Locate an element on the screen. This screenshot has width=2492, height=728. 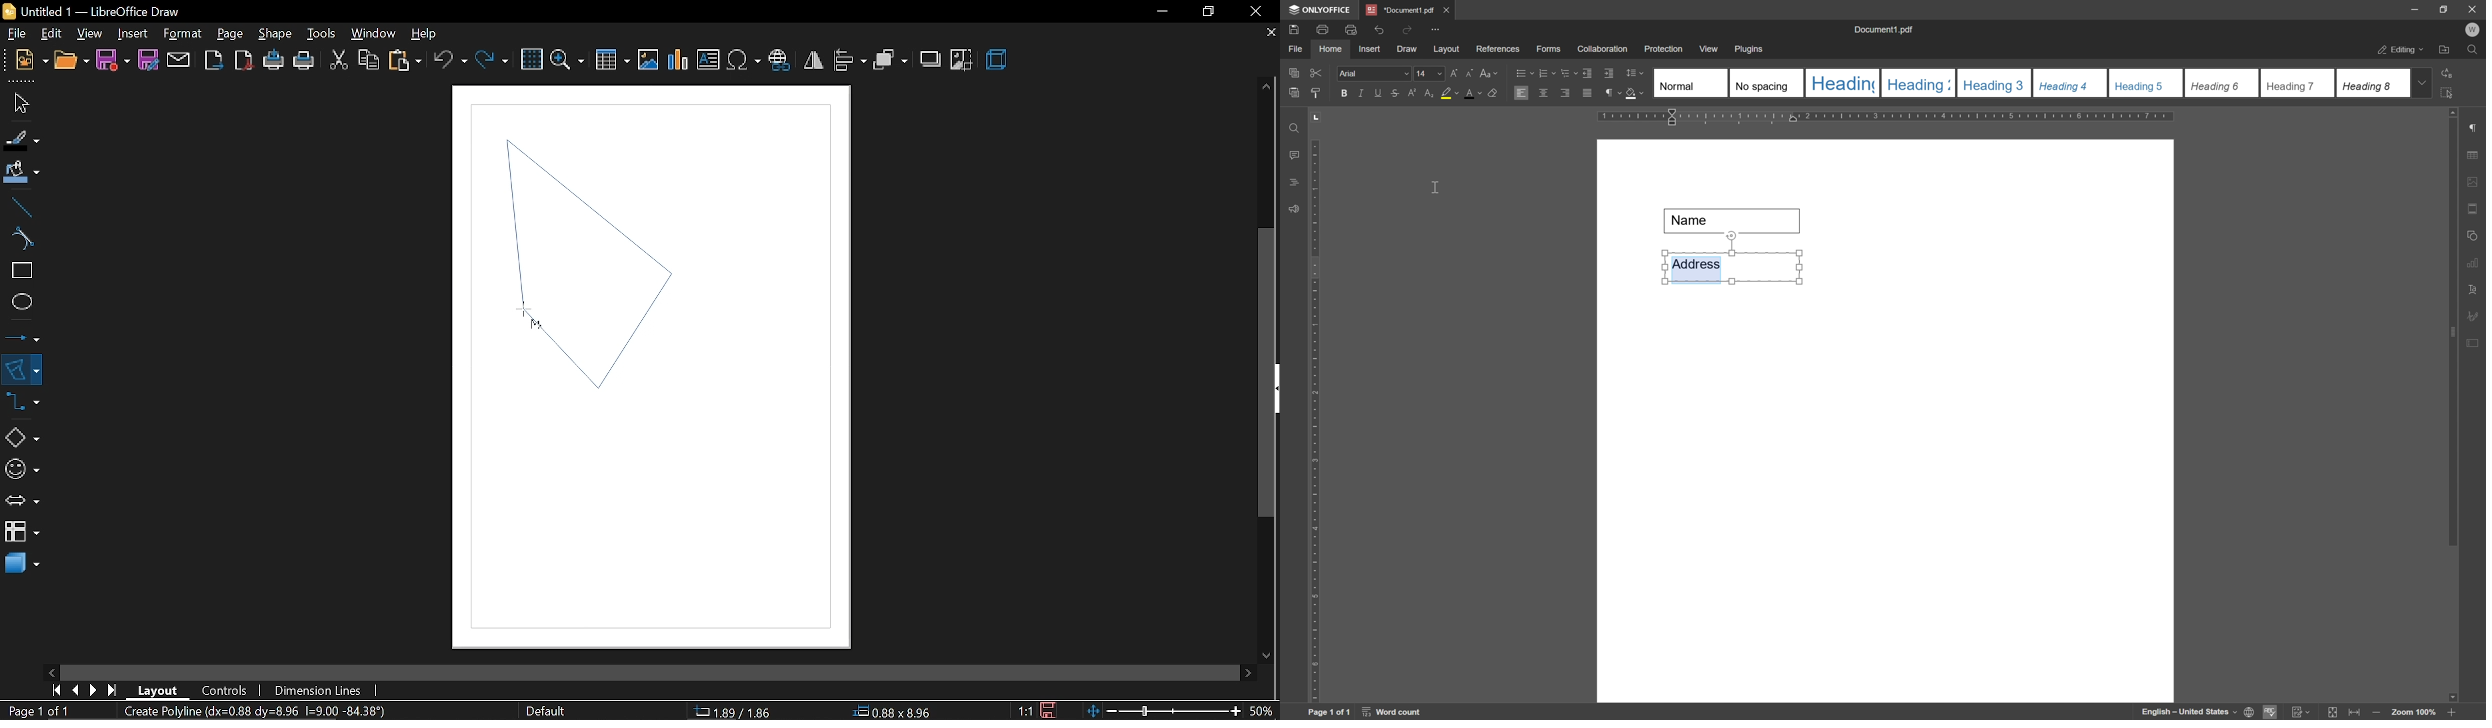
previous page is located at coordinates (77, 689).